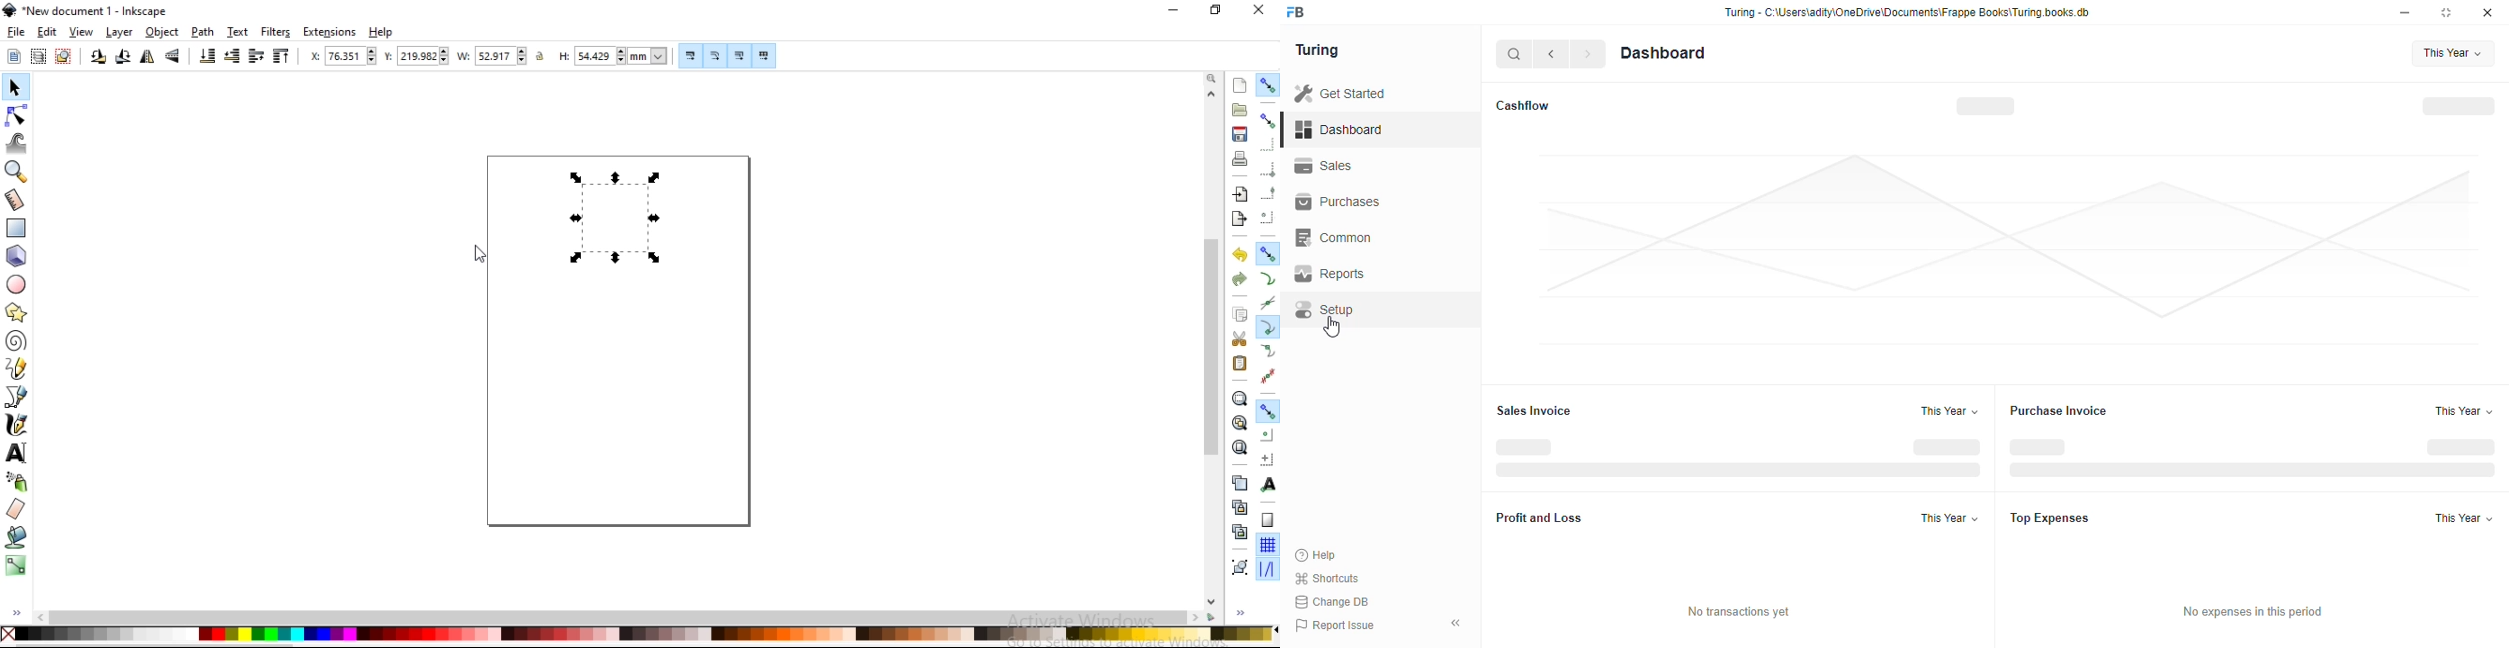  I want to click on This Year , so click(1950, 410).